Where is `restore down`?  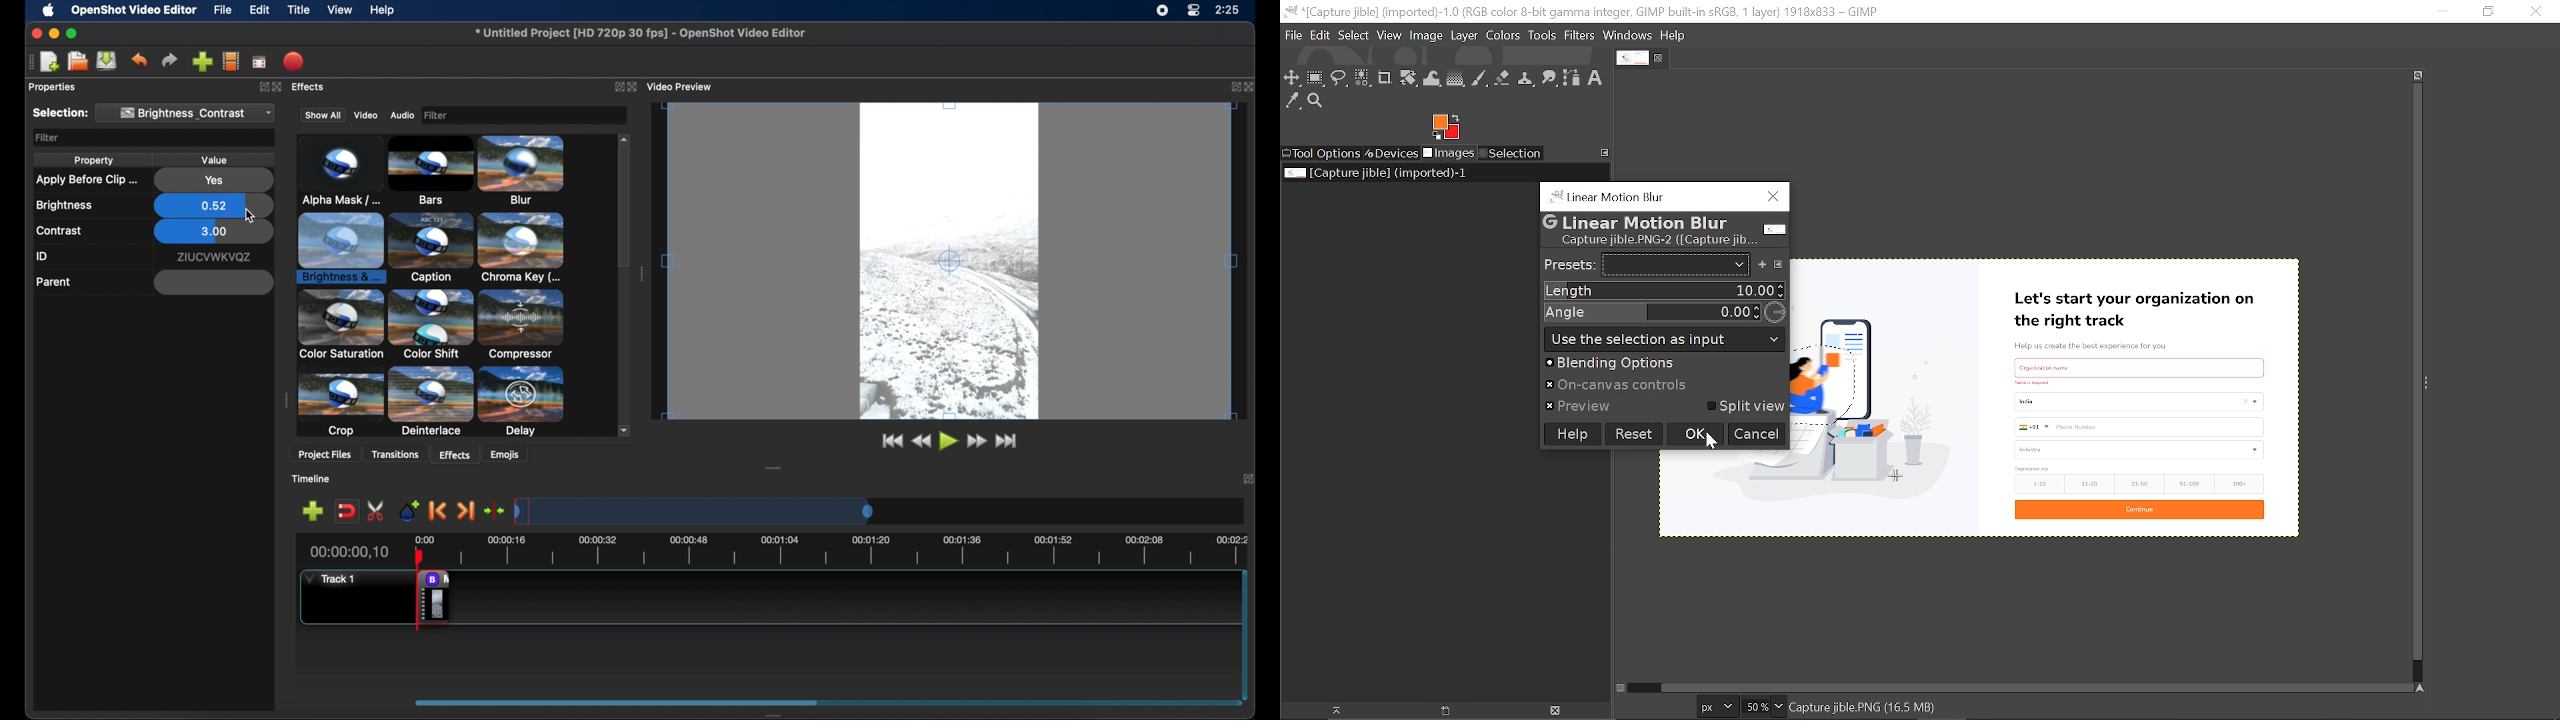 restore down is located at coordinates (2487, 11).